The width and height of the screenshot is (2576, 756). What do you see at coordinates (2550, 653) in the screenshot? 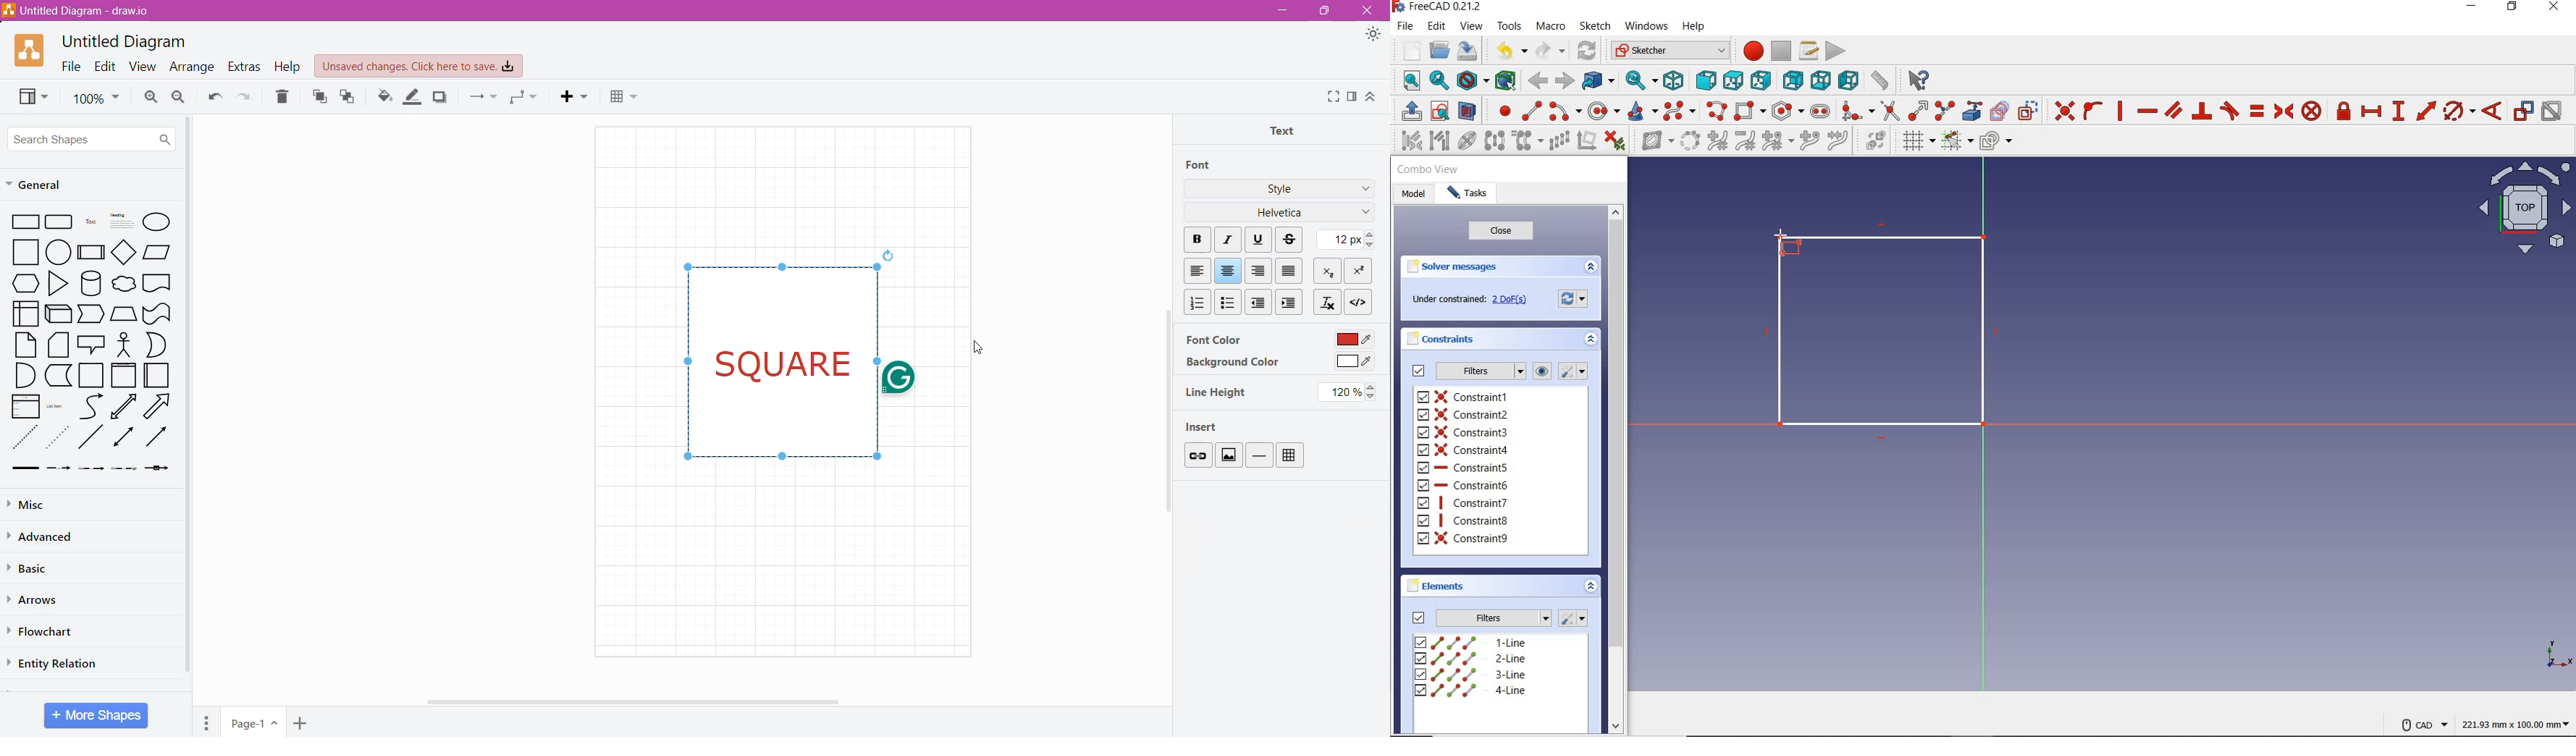
I see `xy` at bounding box center [2550, 653].